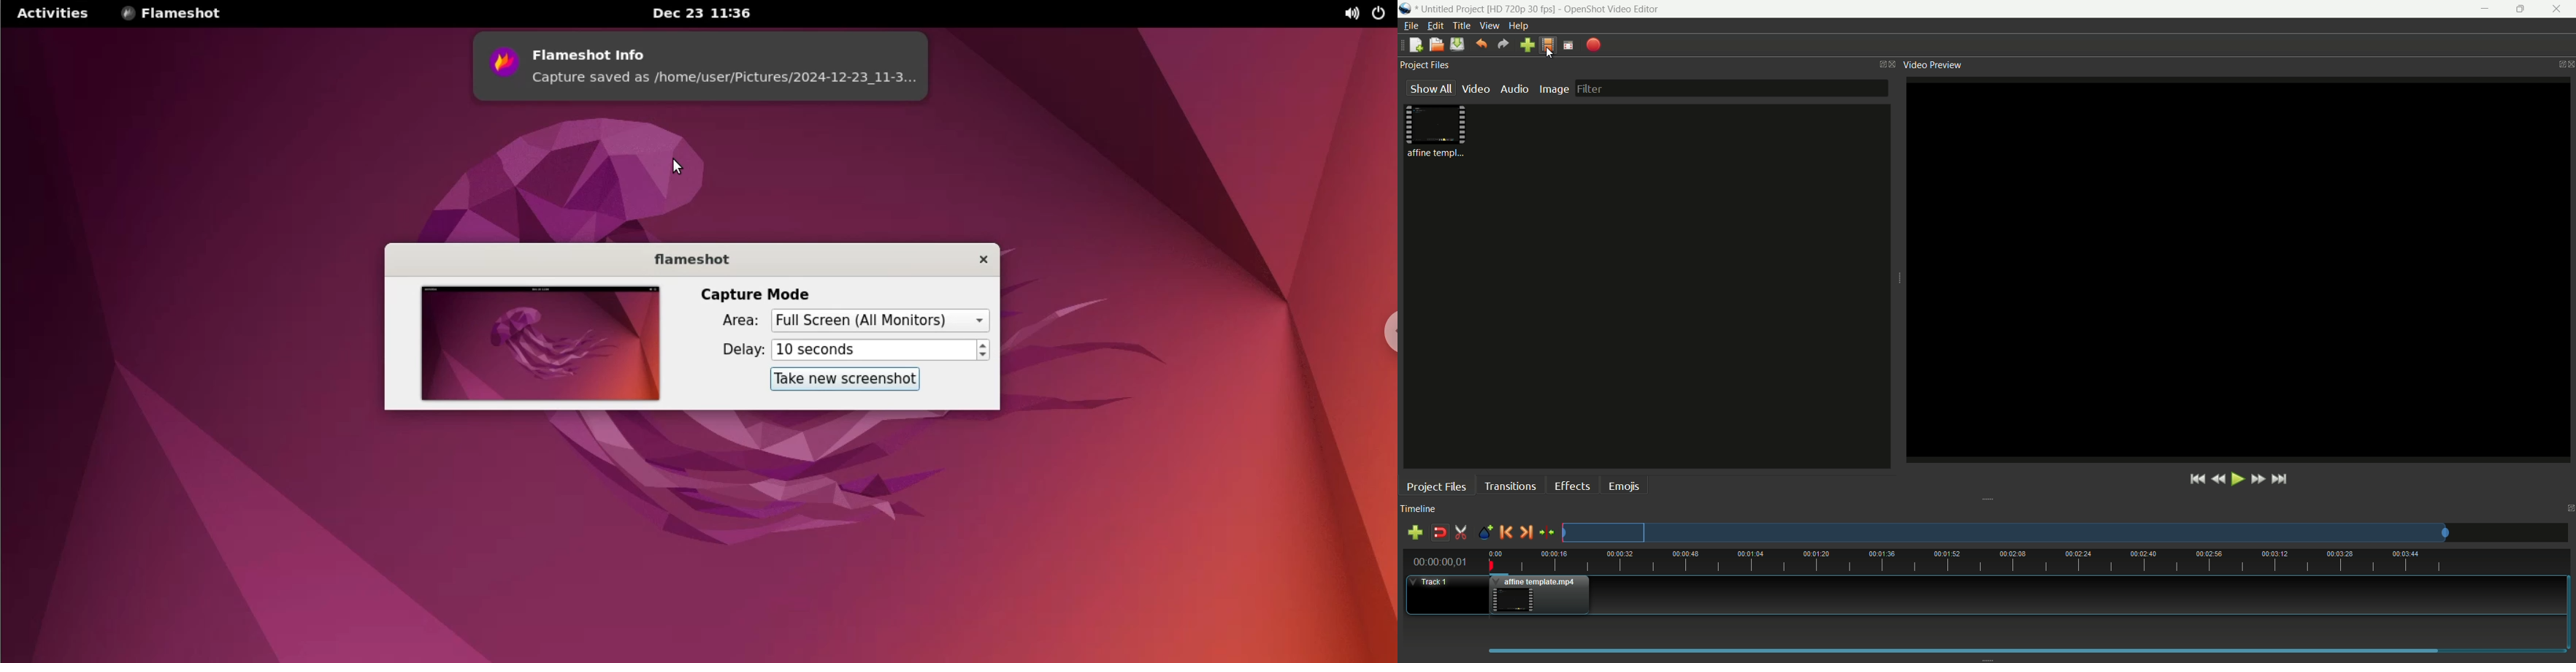  I want to click on add track, so click(1417, 532).